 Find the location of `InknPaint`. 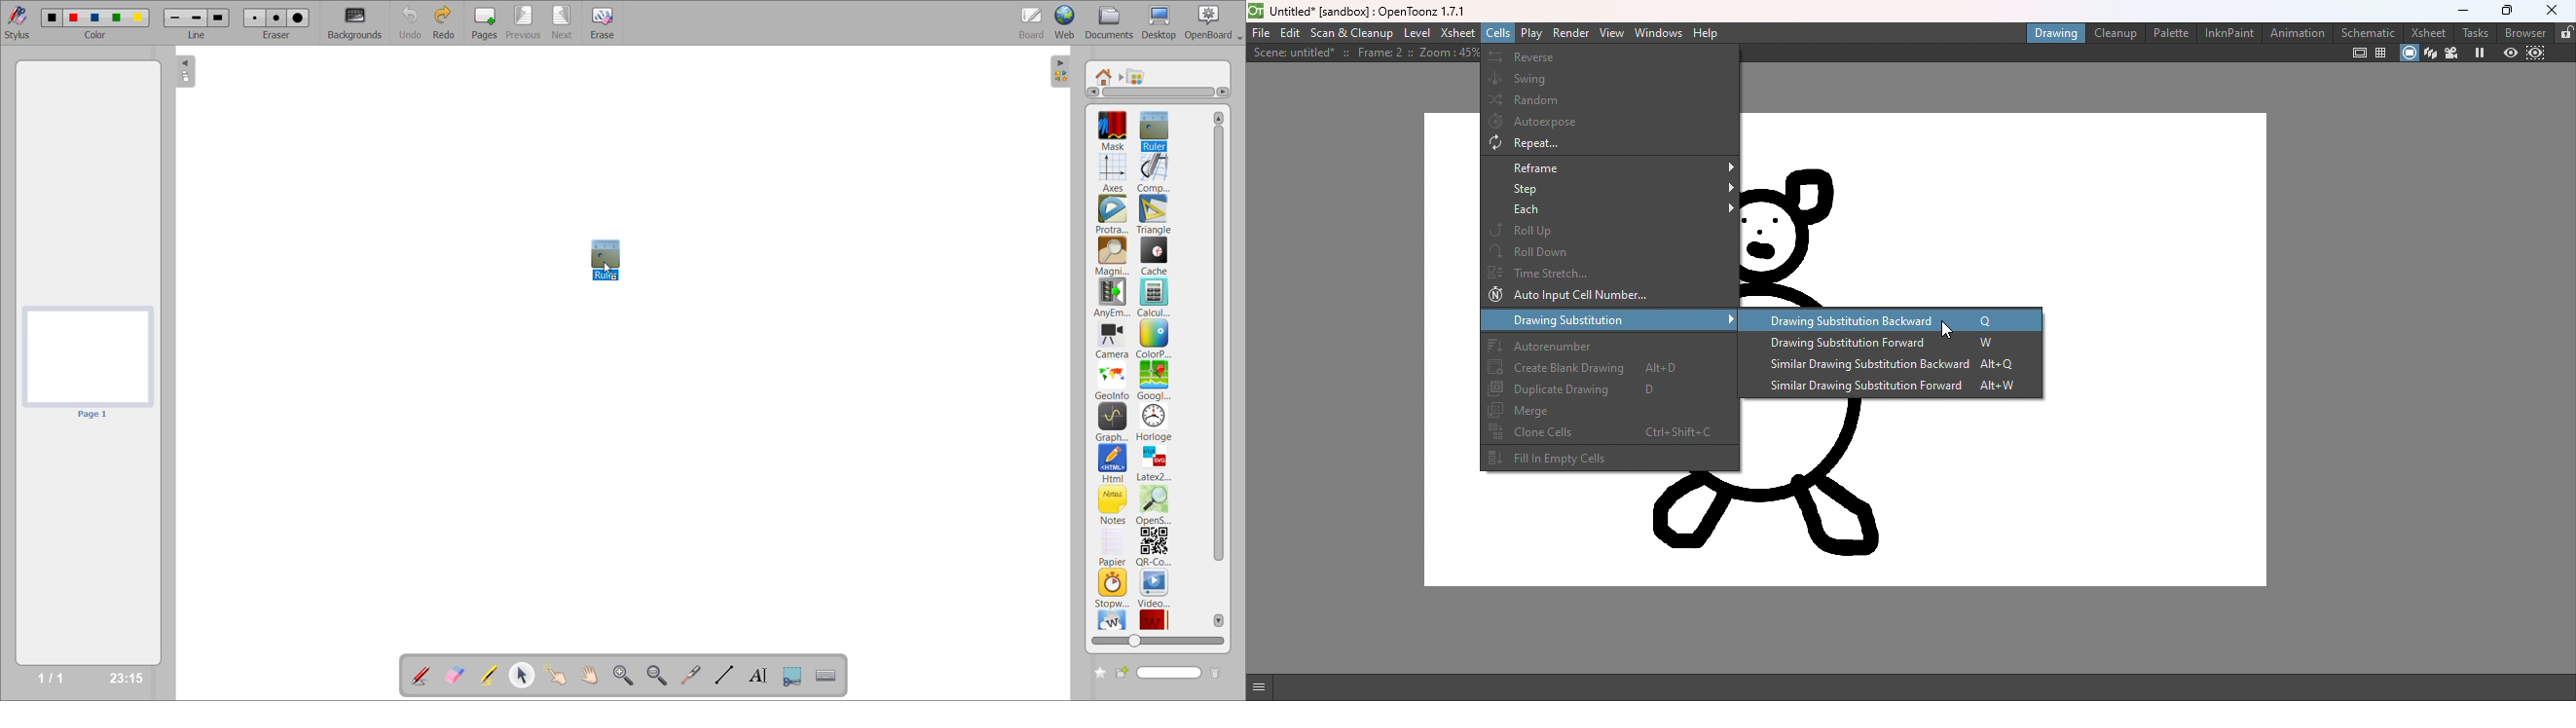

InknPaint is located at coordinates (2227, 33).